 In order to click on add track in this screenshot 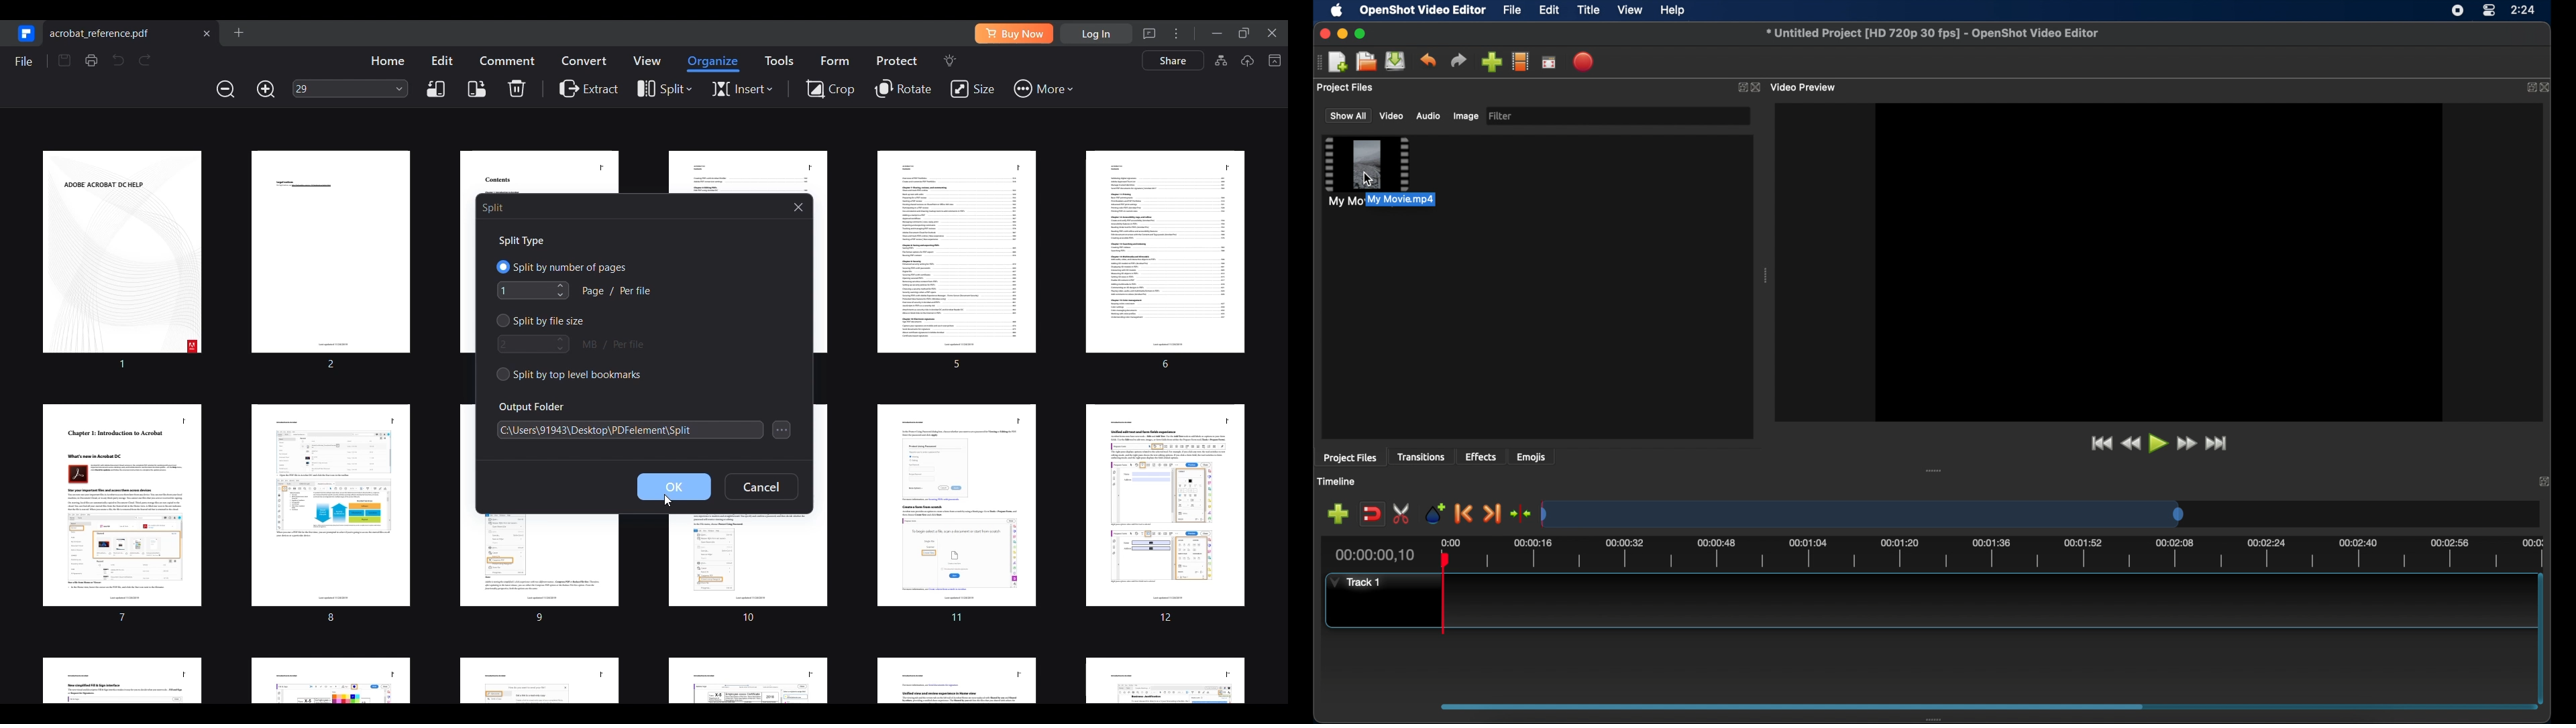, I will do `click(1338, 514)`.